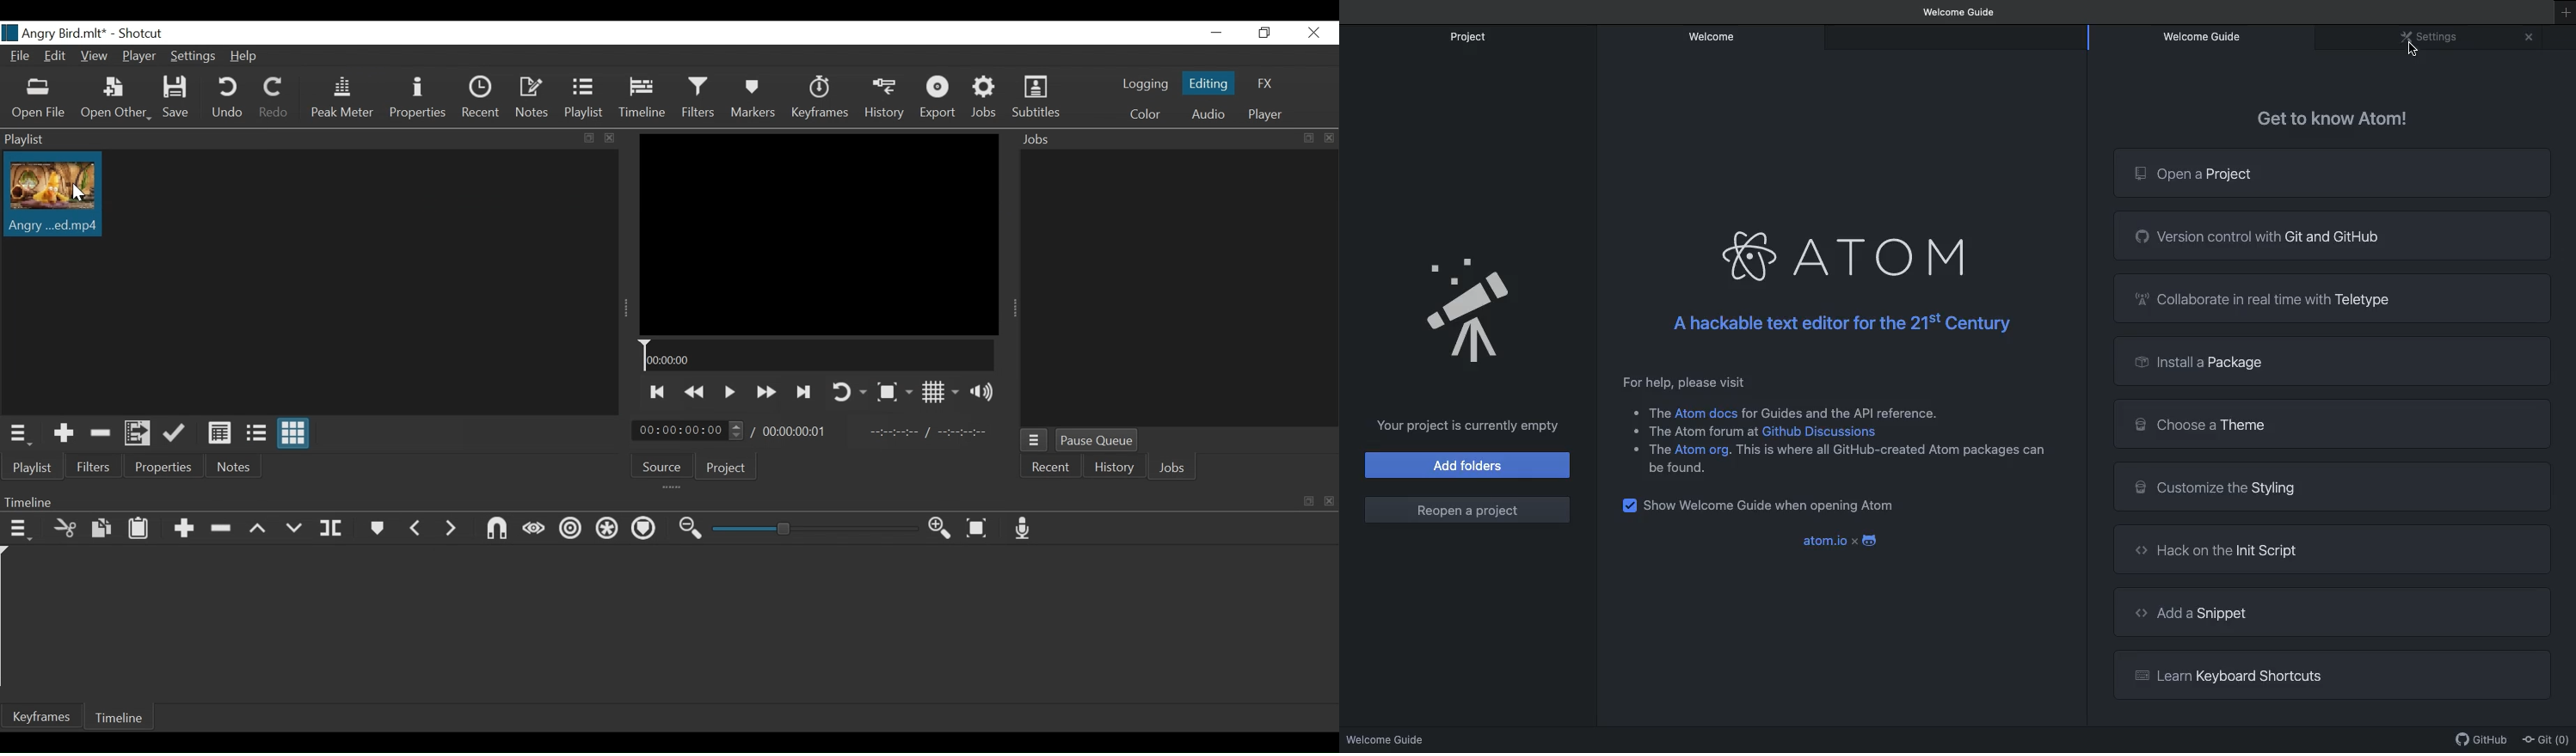 The height and width of the screenshot is (756, 2576). I want to click on Timeline, so click(119, 717).